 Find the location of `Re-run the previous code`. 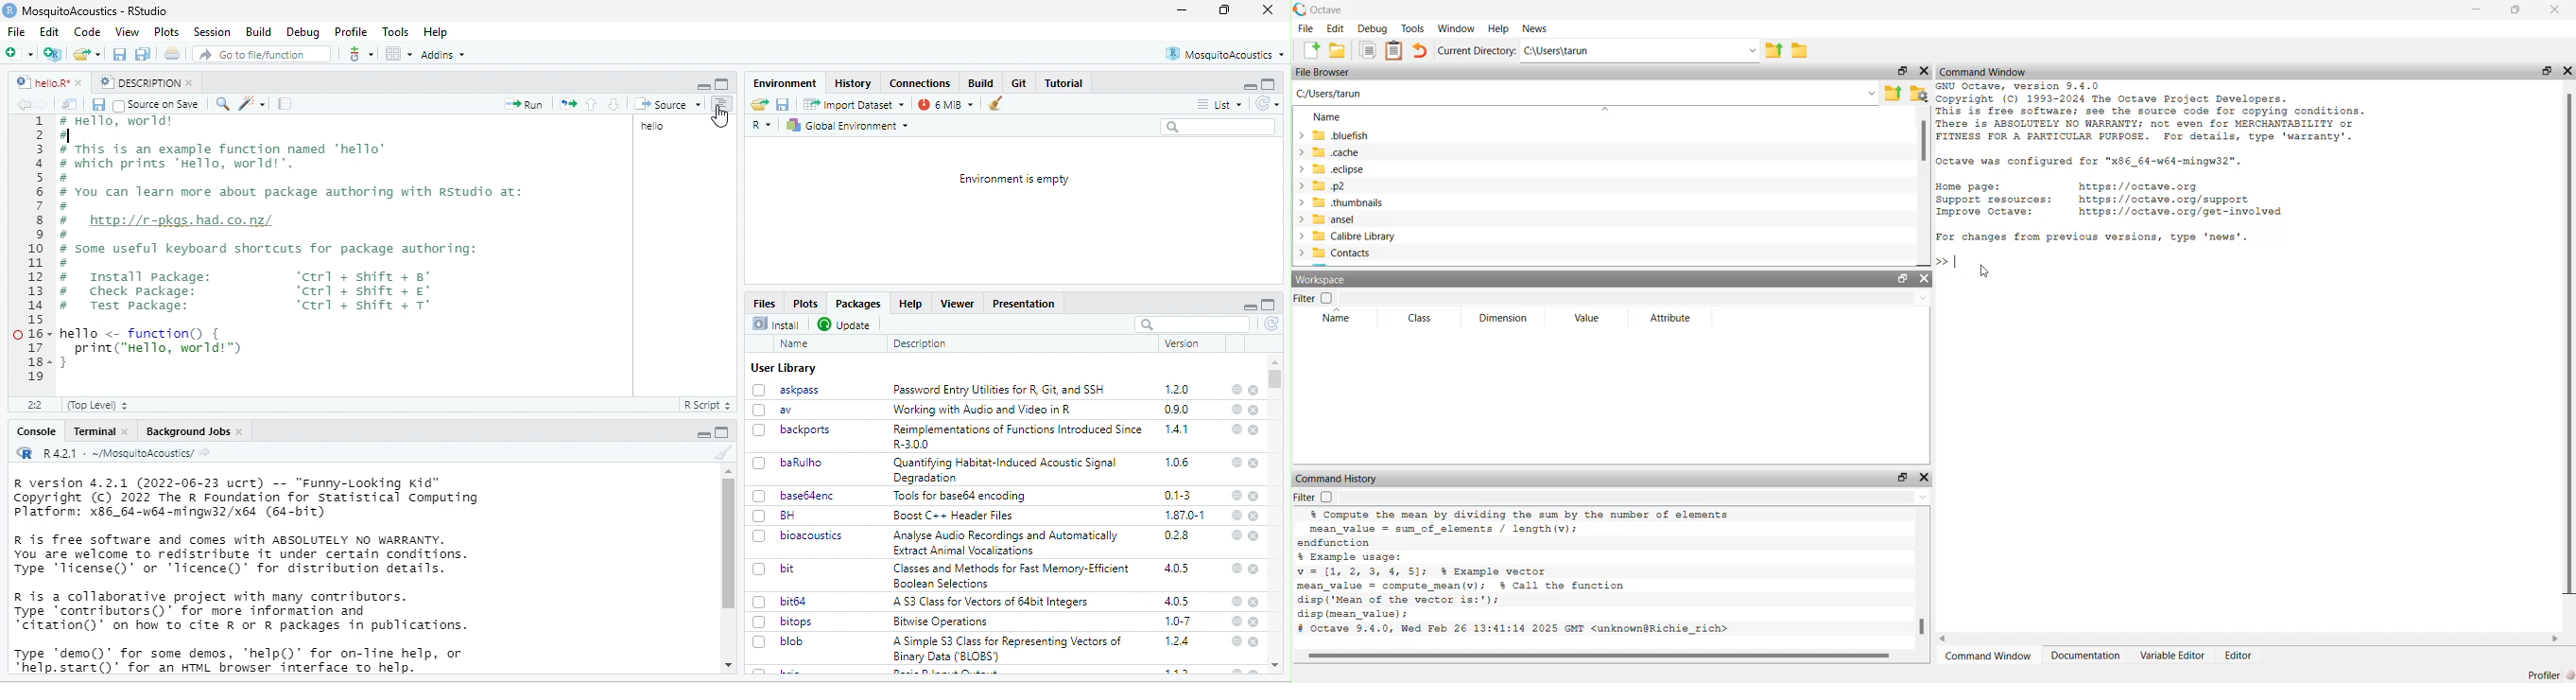

Re-run the previous code is located at coordinates (569, 104).